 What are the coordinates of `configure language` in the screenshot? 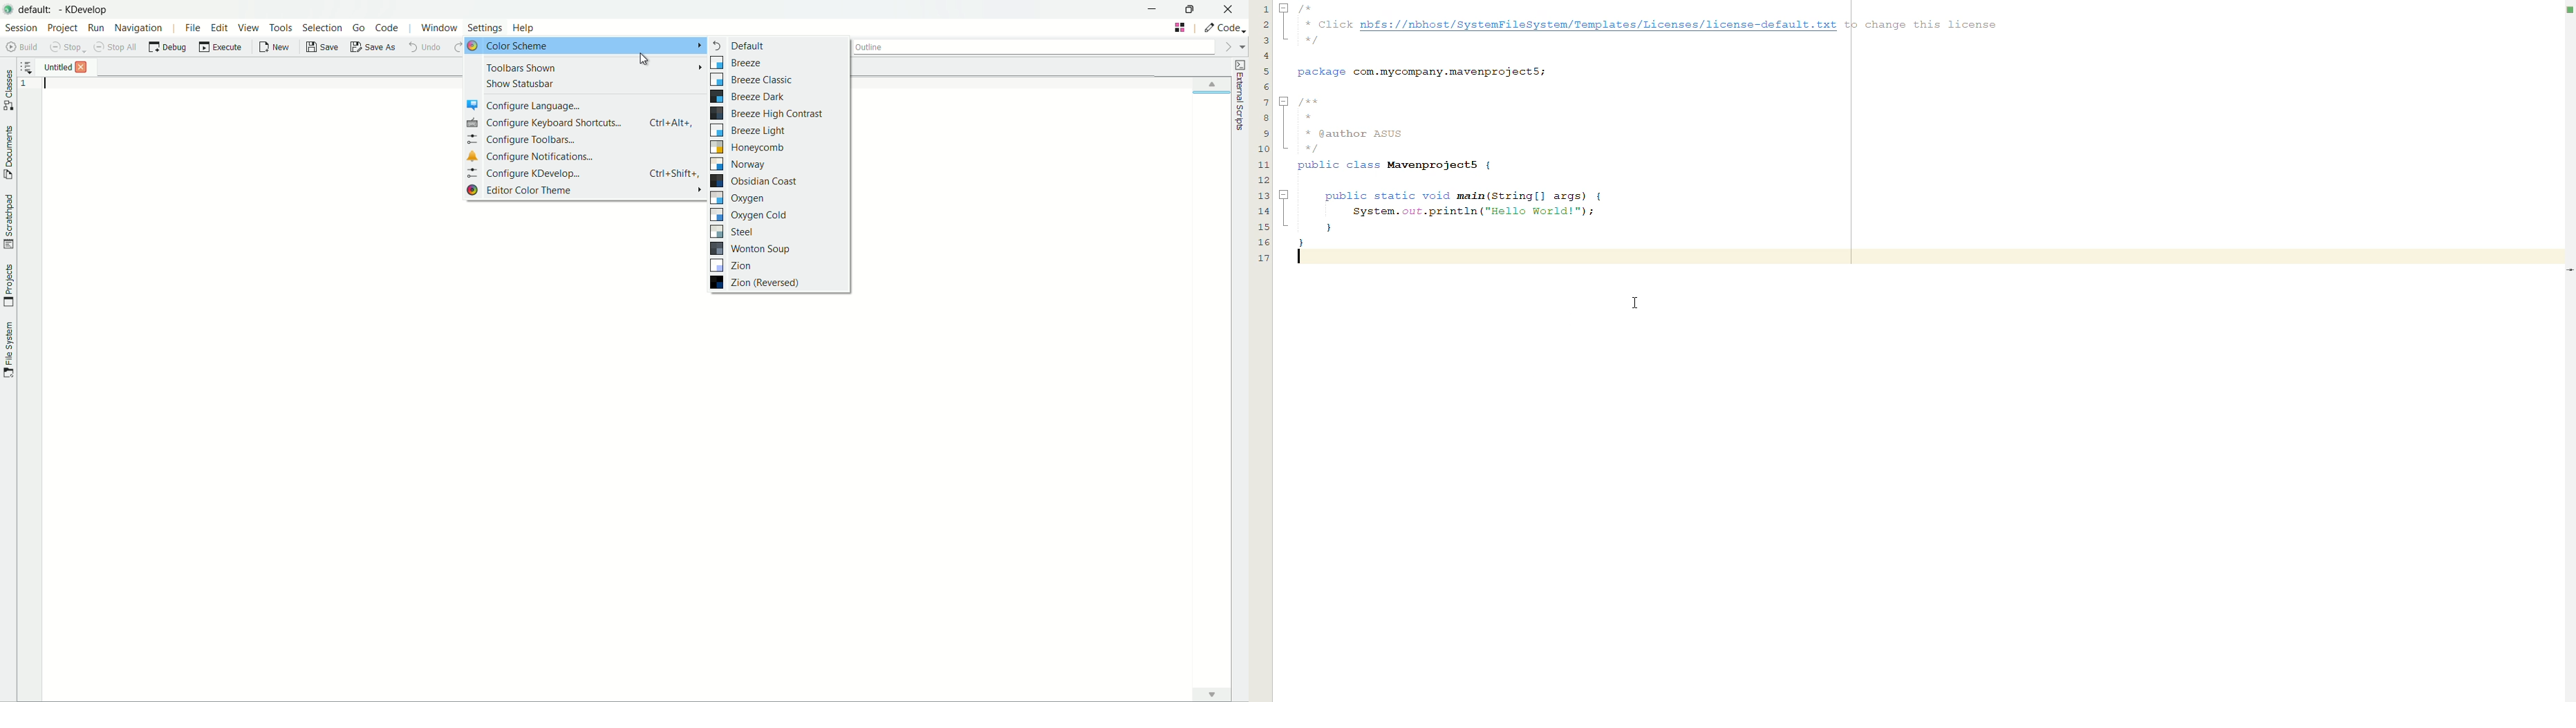 It's located at (527, 105).